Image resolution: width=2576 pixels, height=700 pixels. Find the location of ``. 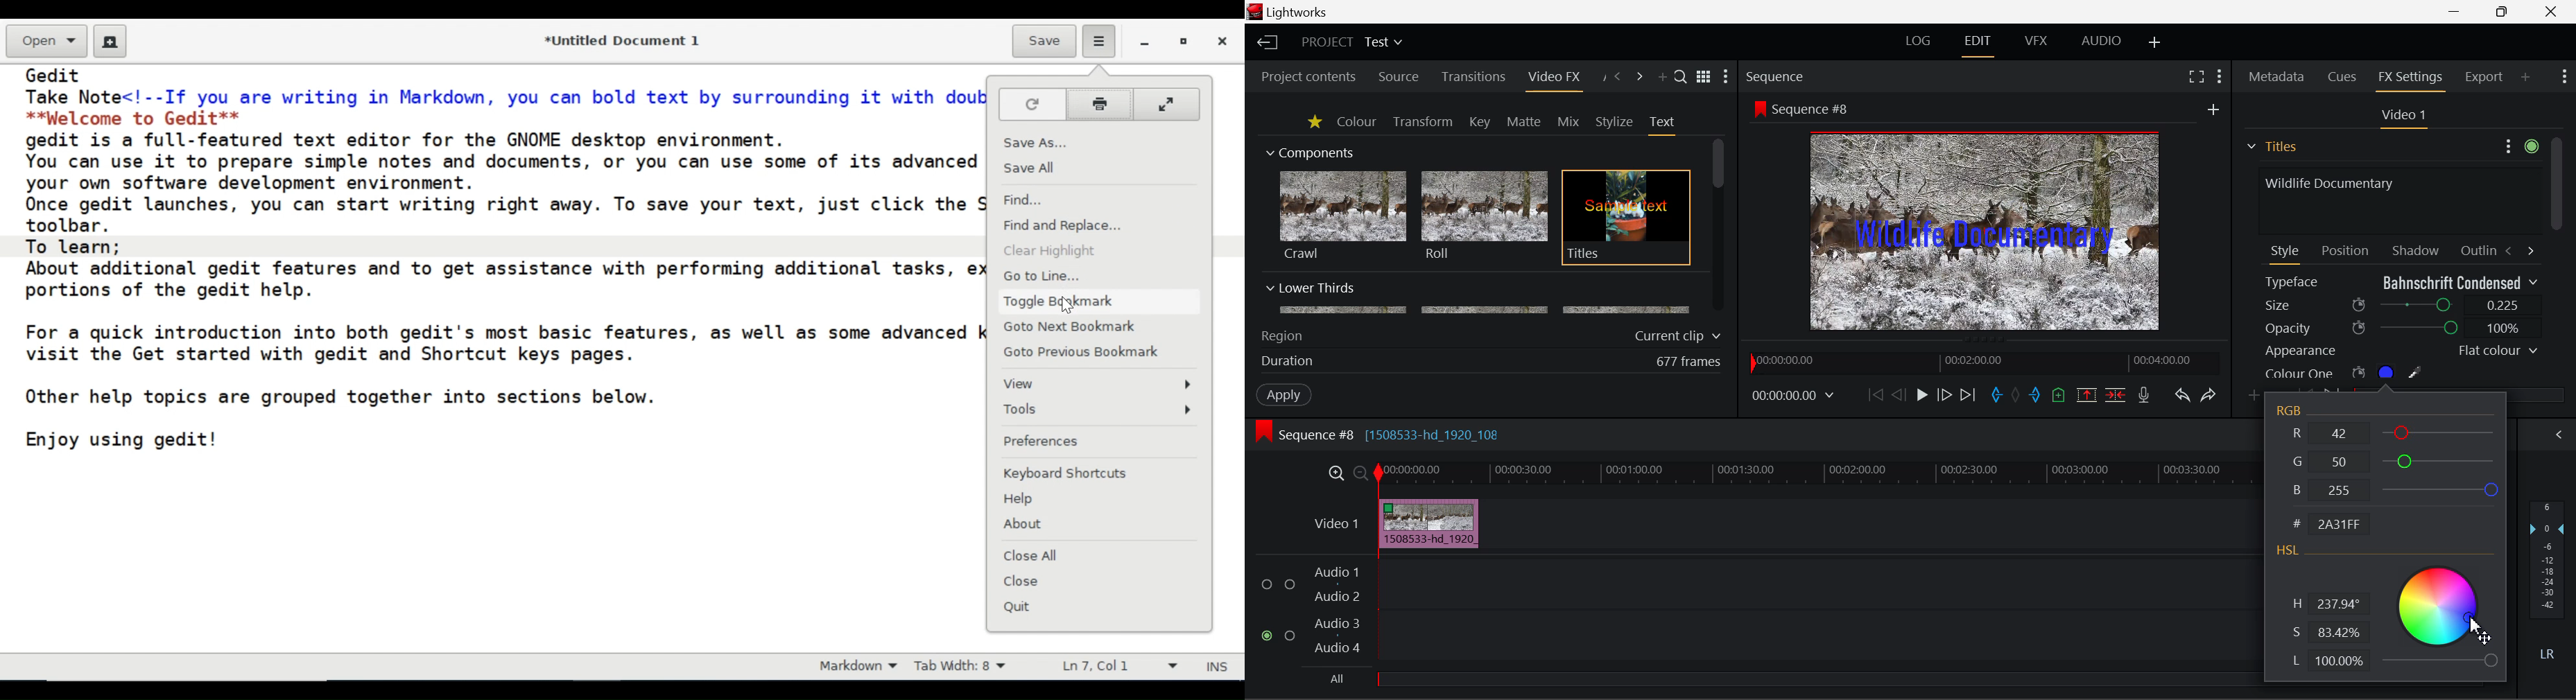

 is located at coordinates (1102, 105).